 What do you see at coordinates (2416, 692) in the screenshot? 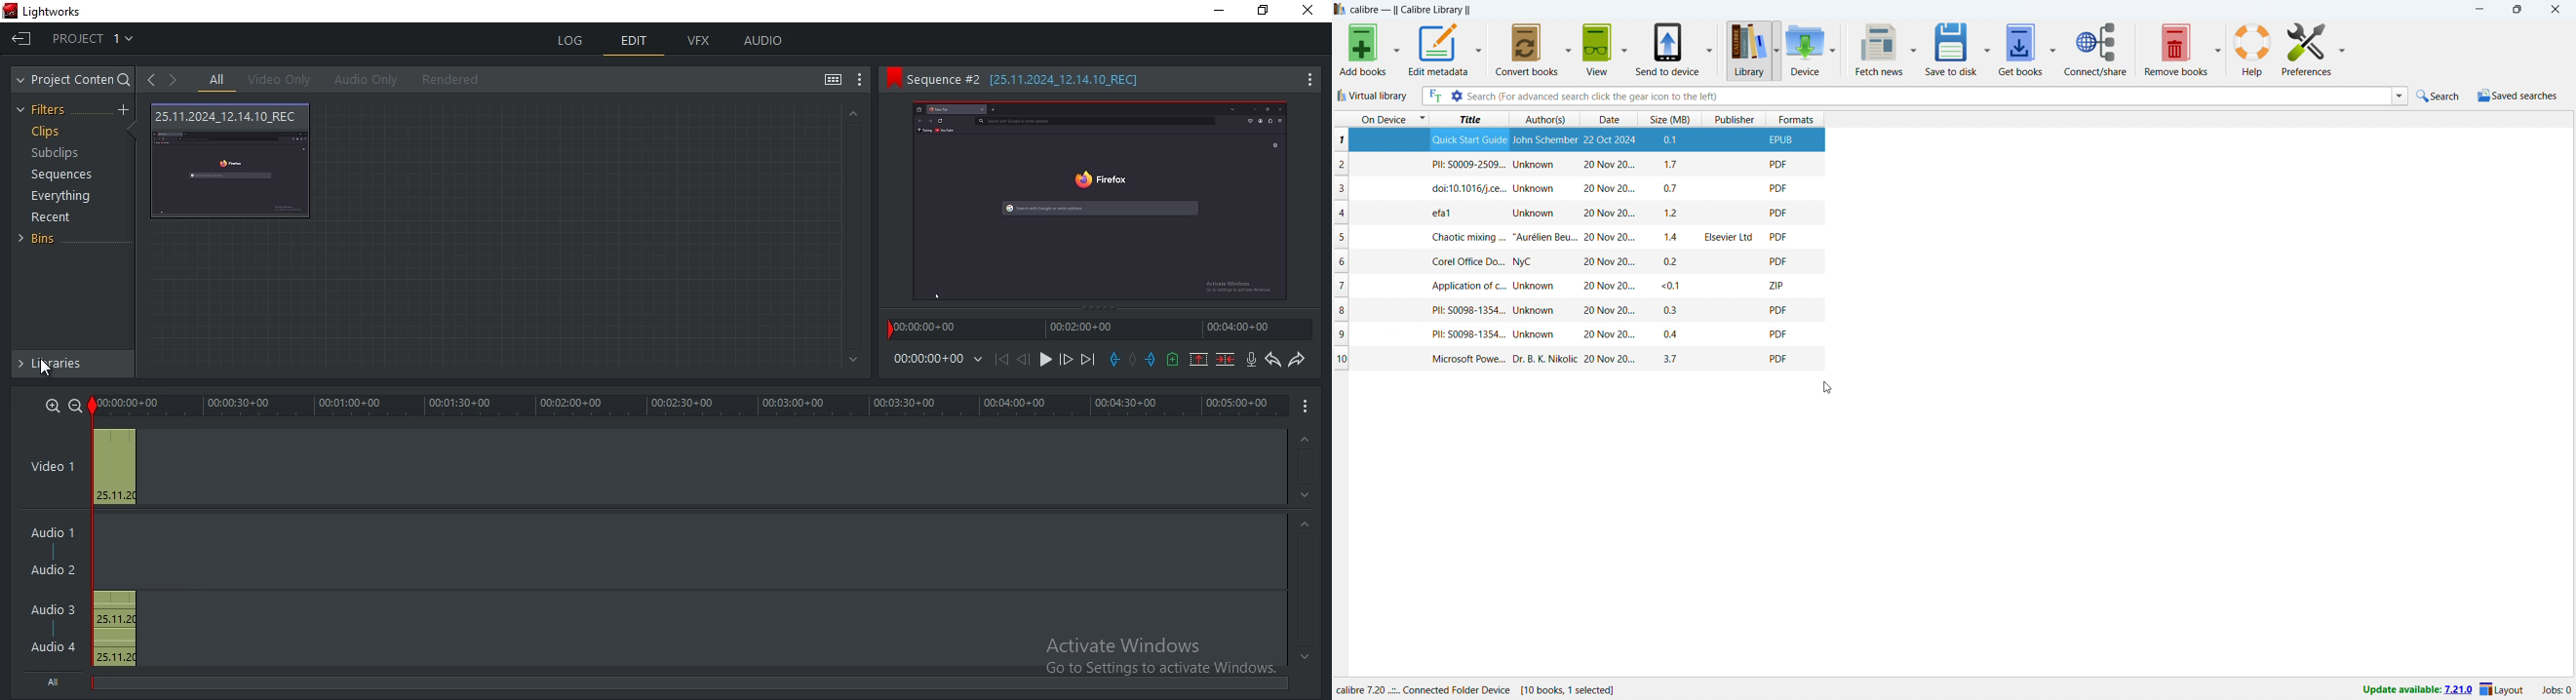
I see `update` at bounding box center [2416, 692].